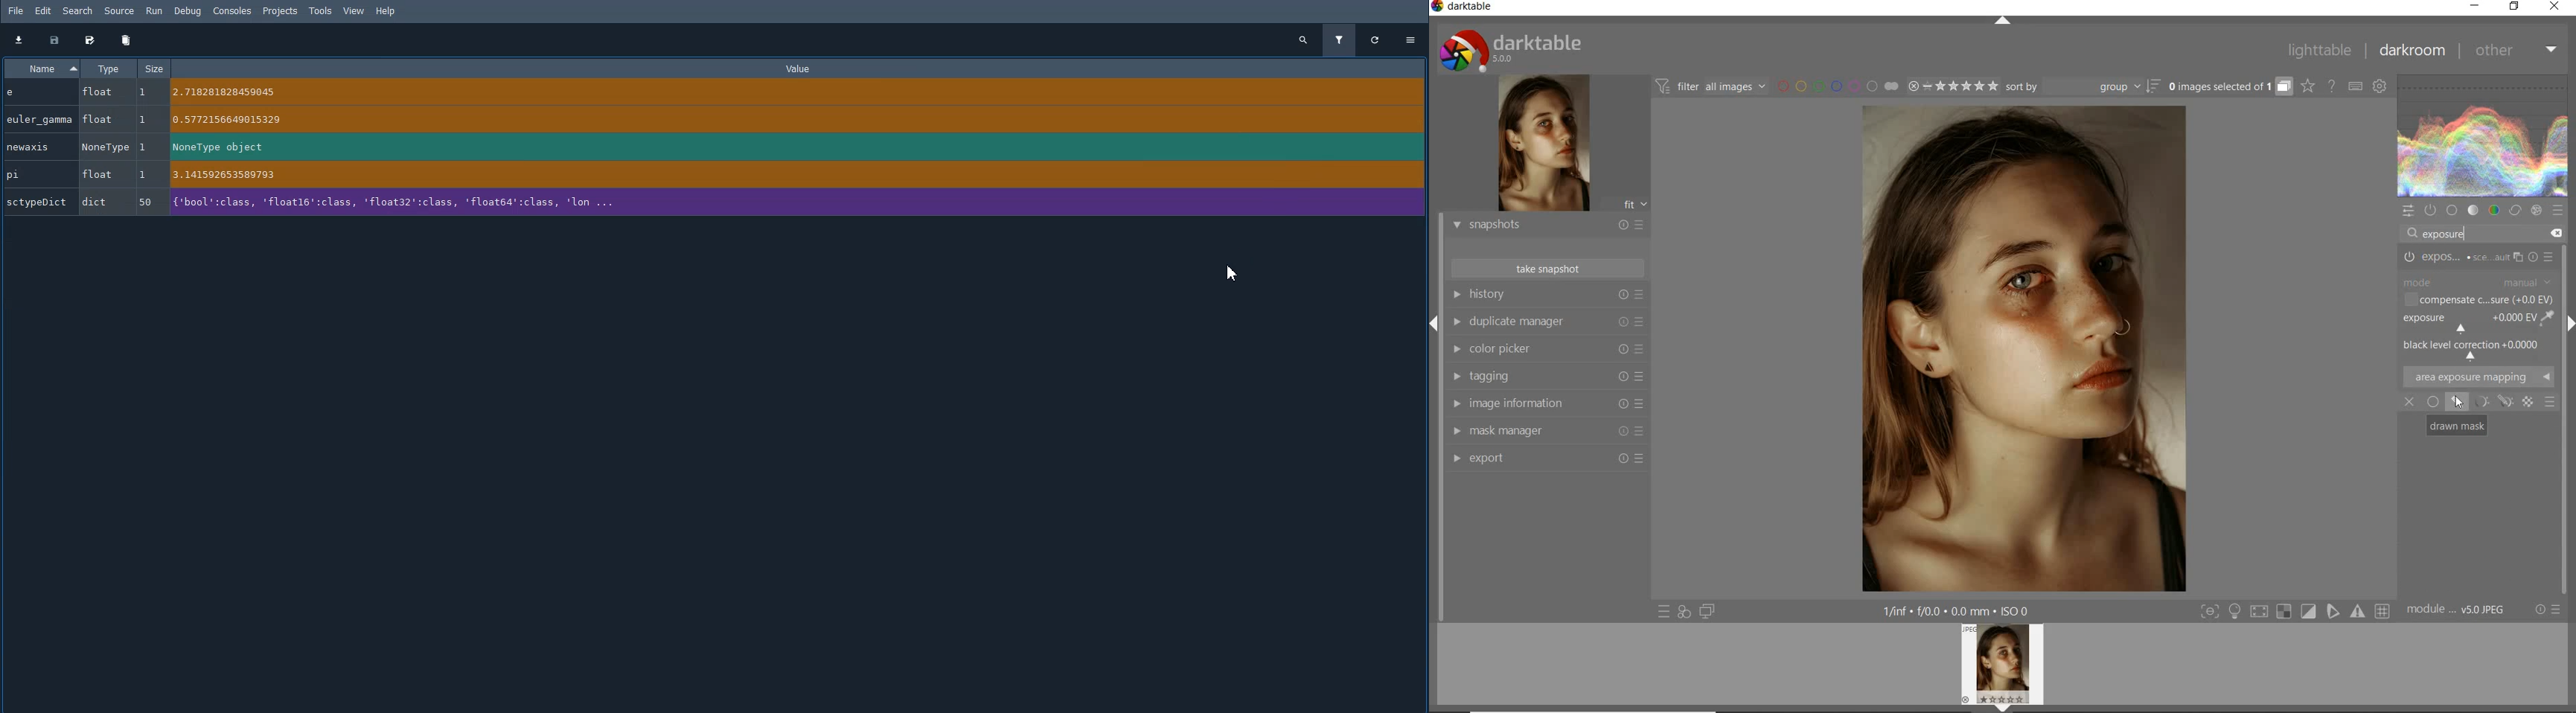 Image resolution: width=2576 pixels, height=728 pixels. I want to click on NoneType object, so click(776, 148).